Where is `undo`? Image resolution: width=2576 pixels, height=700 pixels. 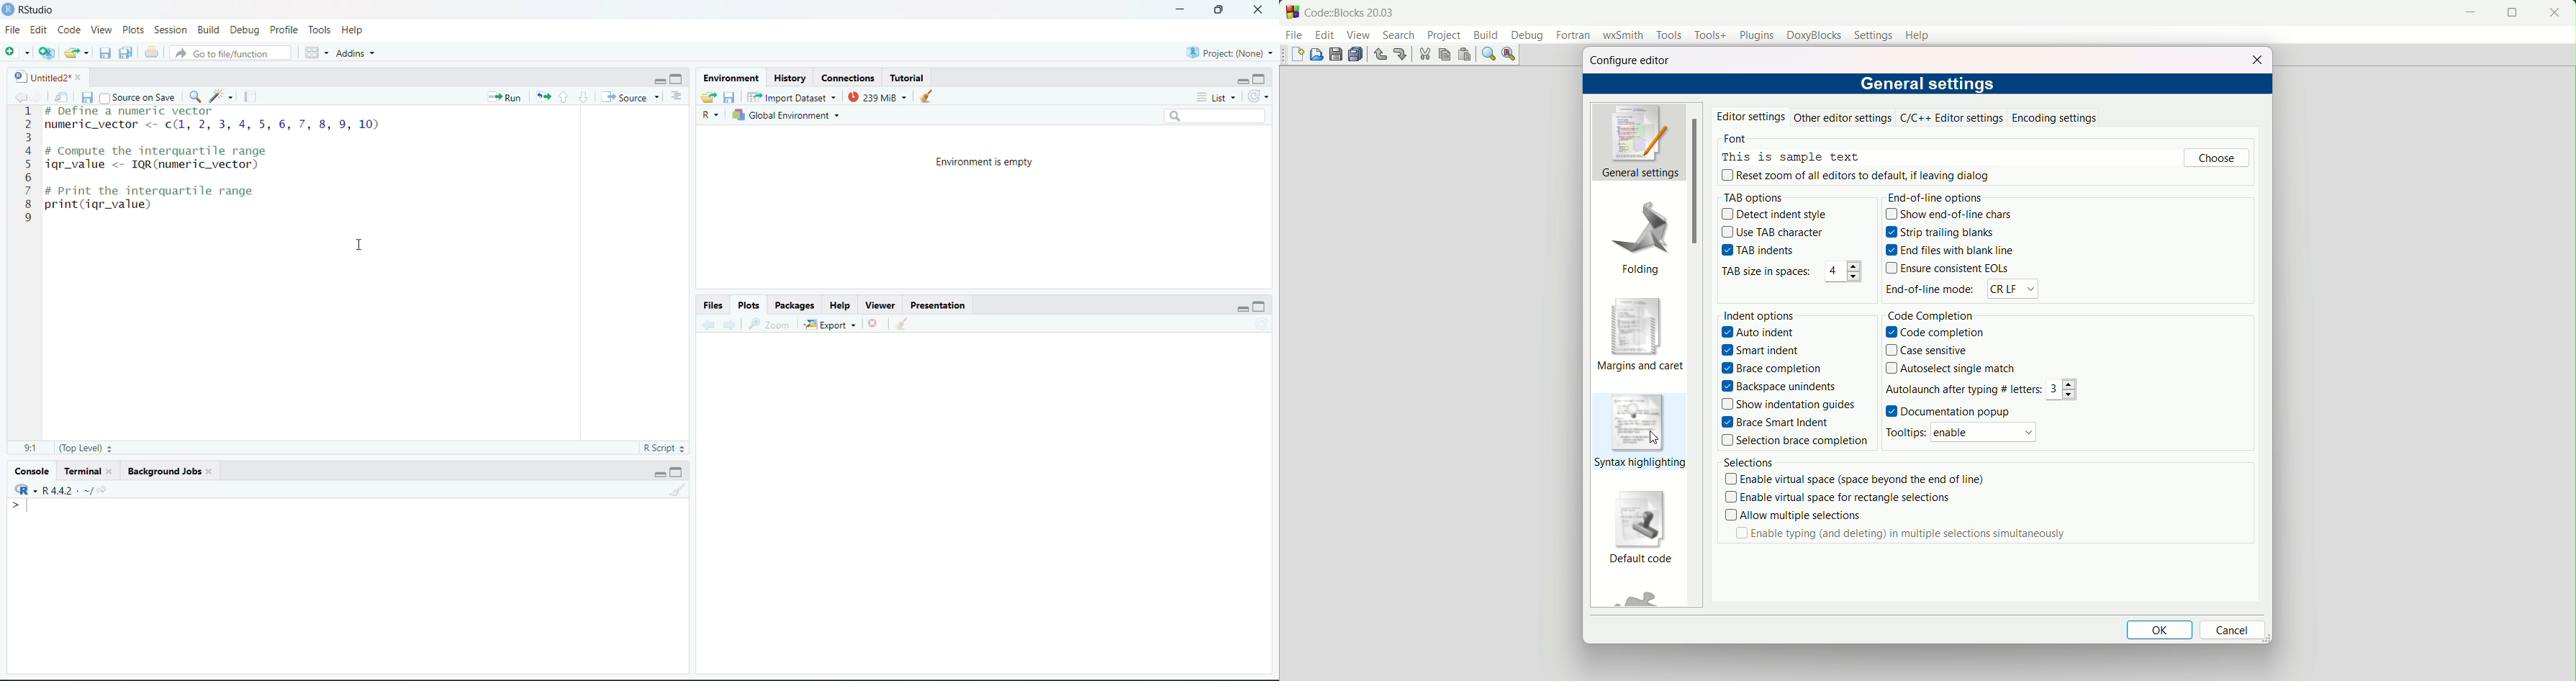
undo is located at coordinates (1379, 55).